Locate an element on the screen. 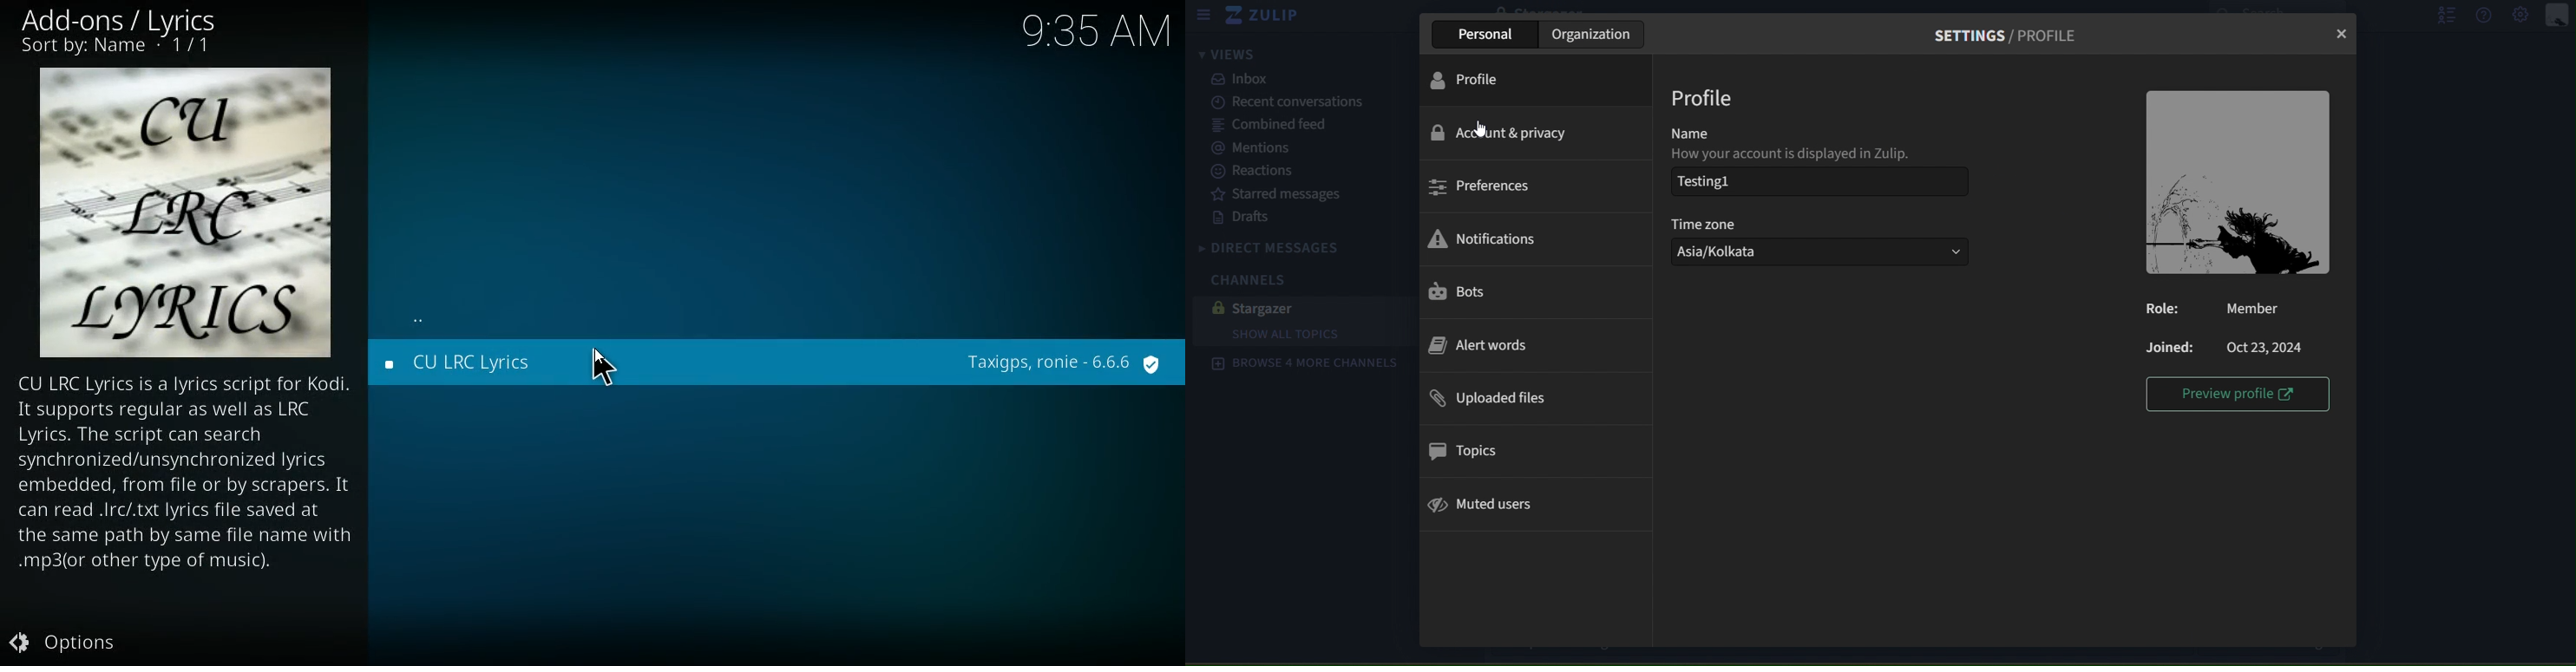  preview profile is located at coordinates (2242, 394).